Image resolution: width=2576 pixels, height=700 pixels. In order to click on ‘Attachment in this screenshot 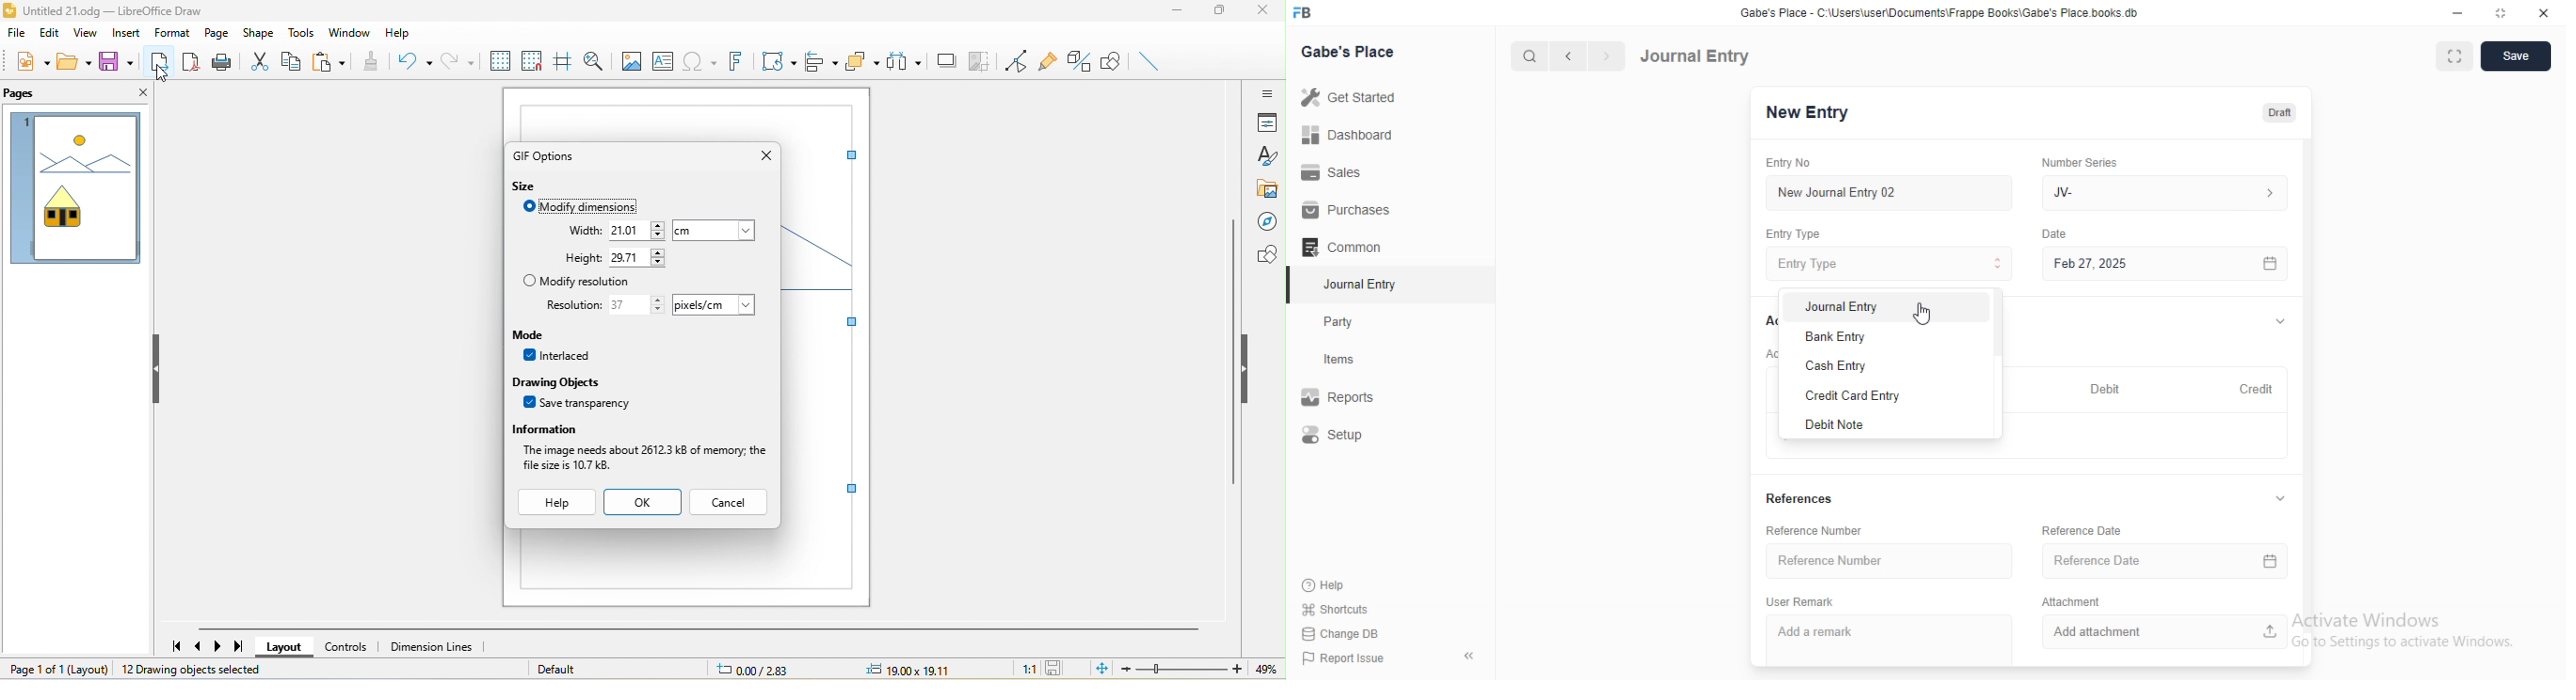, I will do `click(2073, 601)`.